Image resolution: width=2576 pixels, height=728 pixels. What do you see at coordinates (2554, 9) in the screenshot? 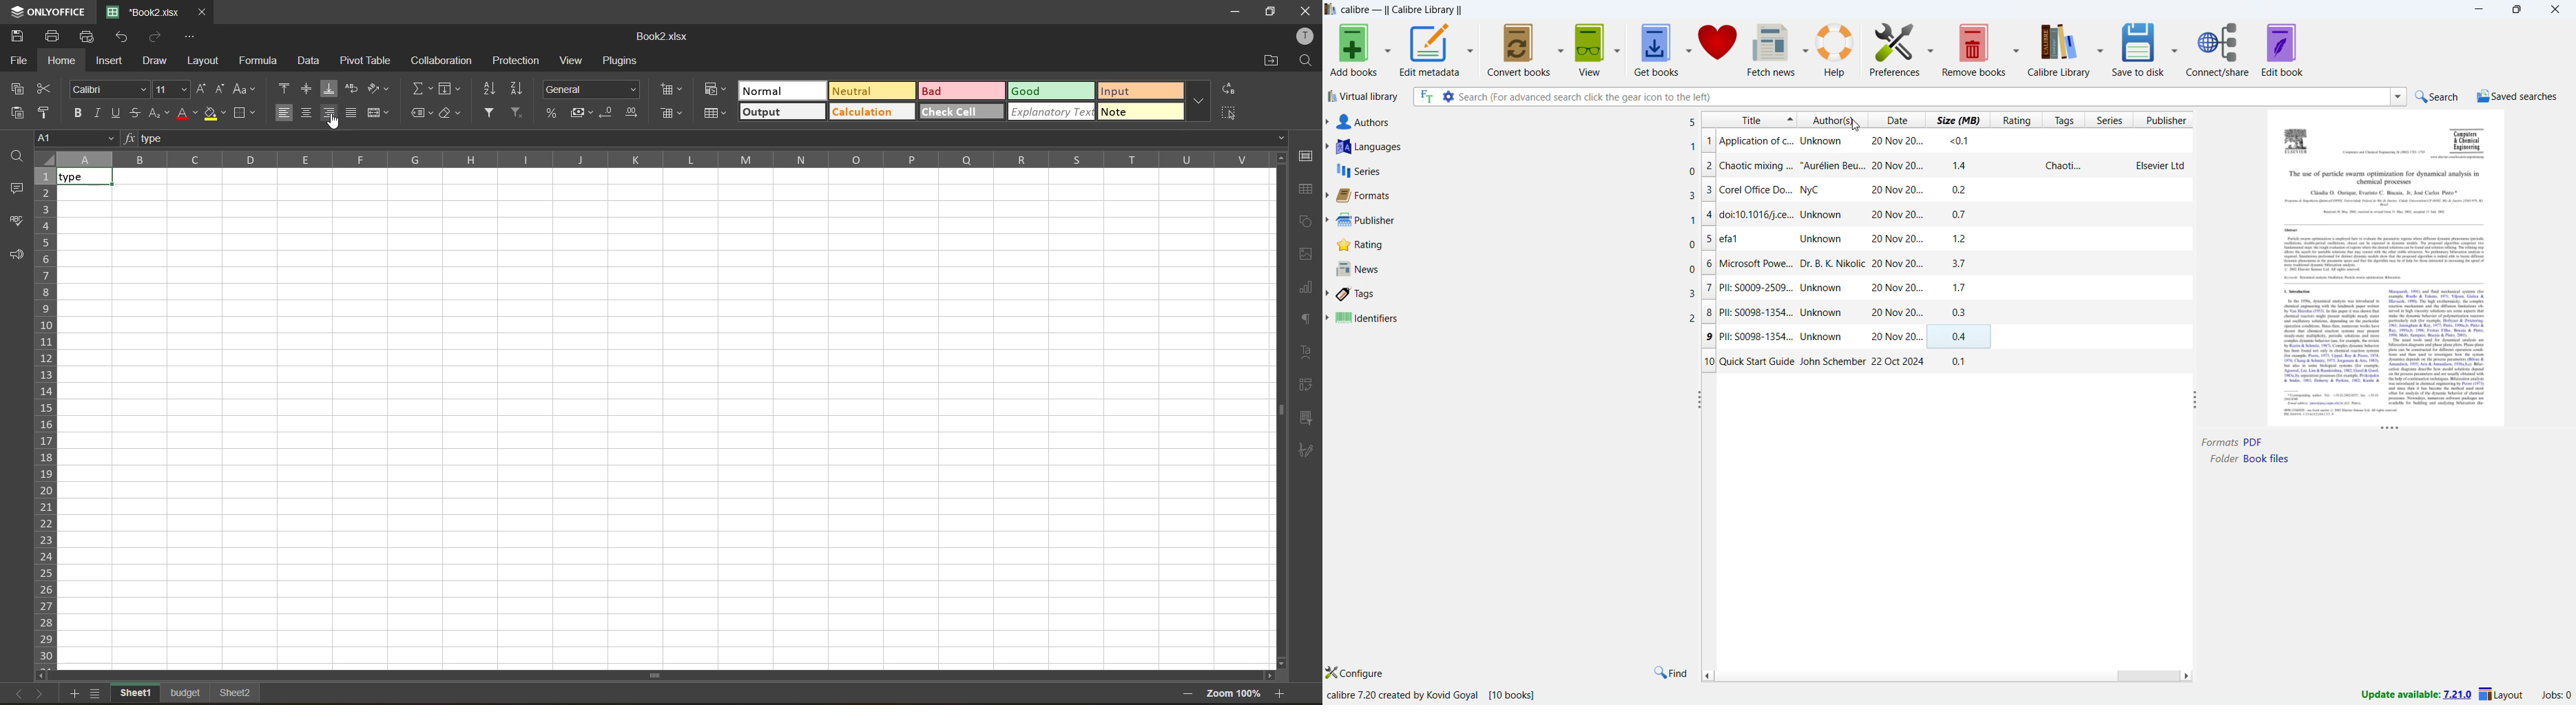
I see `close` at bounding box center [2554, 9].